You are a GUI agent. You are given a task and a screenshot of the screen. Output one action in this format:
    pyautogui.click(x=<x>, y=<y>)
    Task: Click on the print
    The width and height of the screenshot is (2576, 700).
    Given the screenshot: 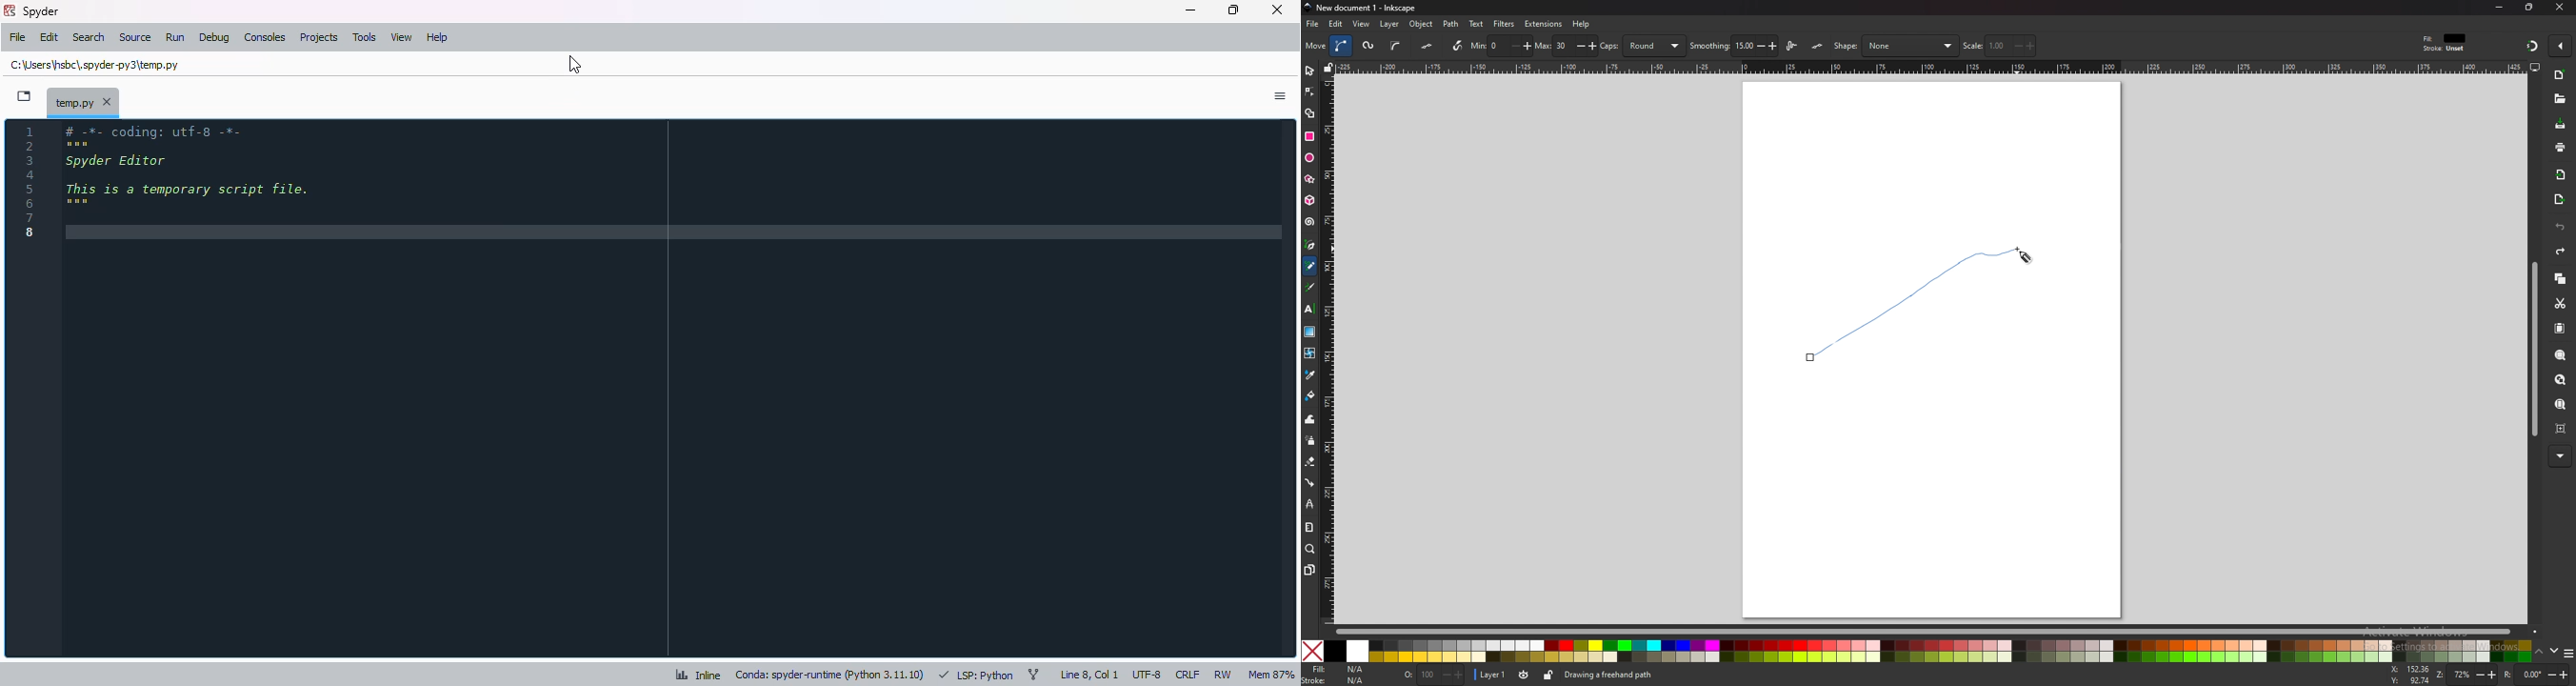 What is the action you would take?
    pyautogui.click(x=2559, y=147)
    